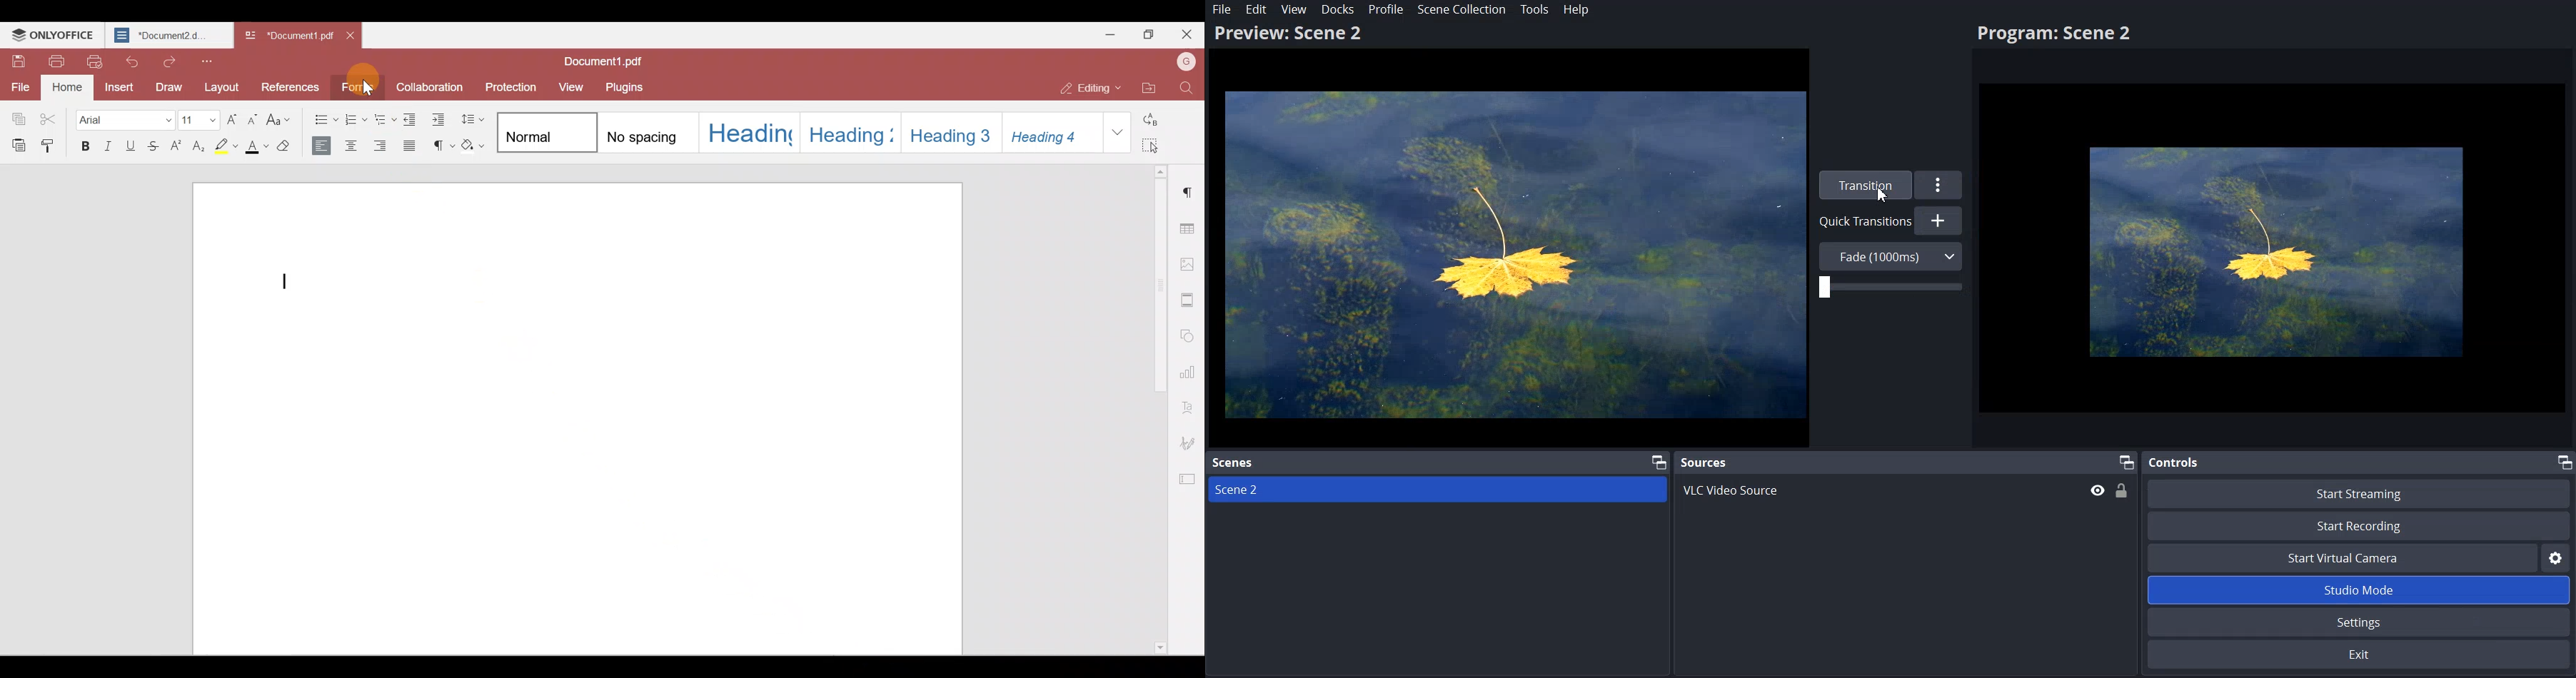 The height and width of the screenshot is (700, 2576). Describe the element at coordinates (1190, 300) in the screenshot. I see `Header & footer settings` at that location.